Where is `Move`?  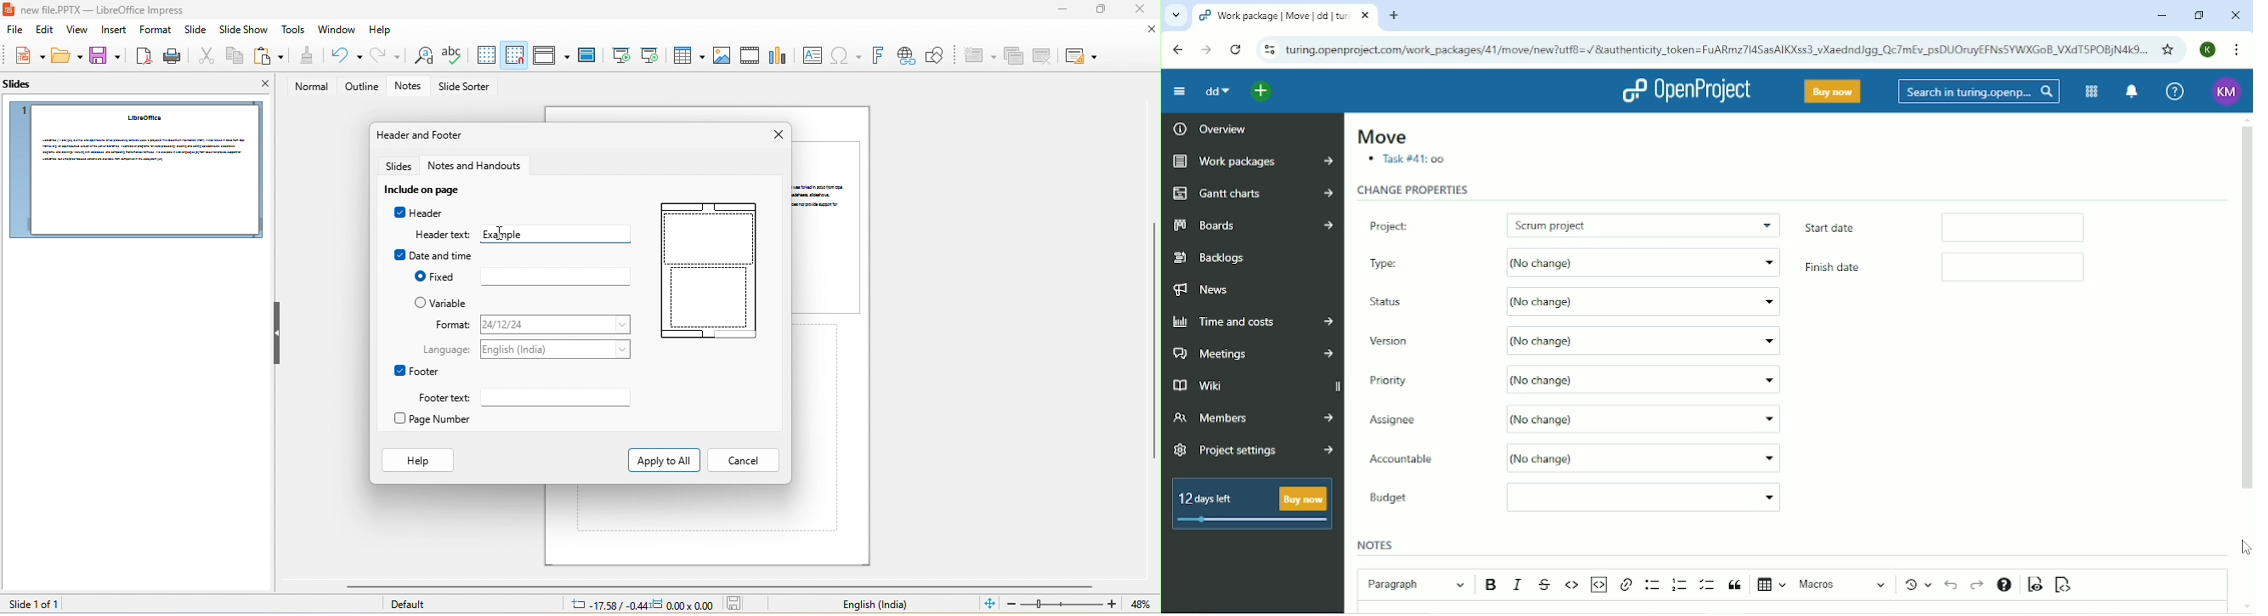 Move is located at coordinates (1381, 137).